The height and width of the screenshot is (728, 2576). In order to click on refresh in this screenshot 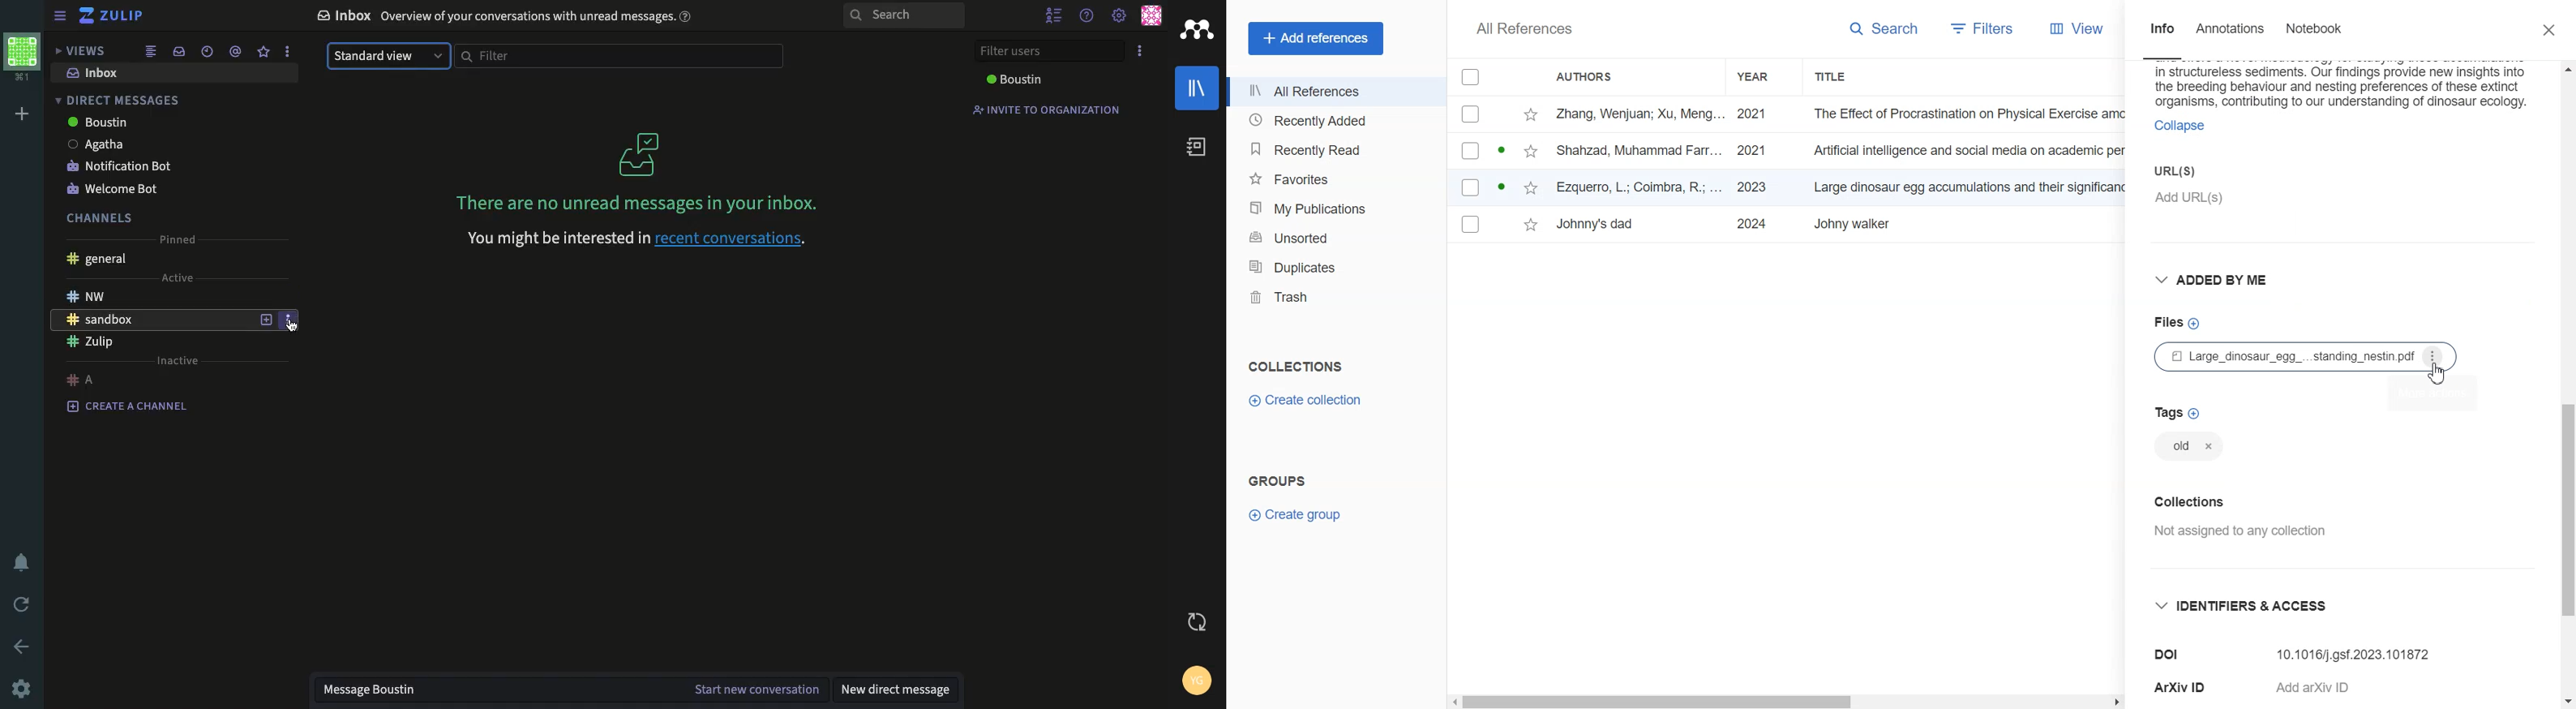, I will do `click(19, 606)`.